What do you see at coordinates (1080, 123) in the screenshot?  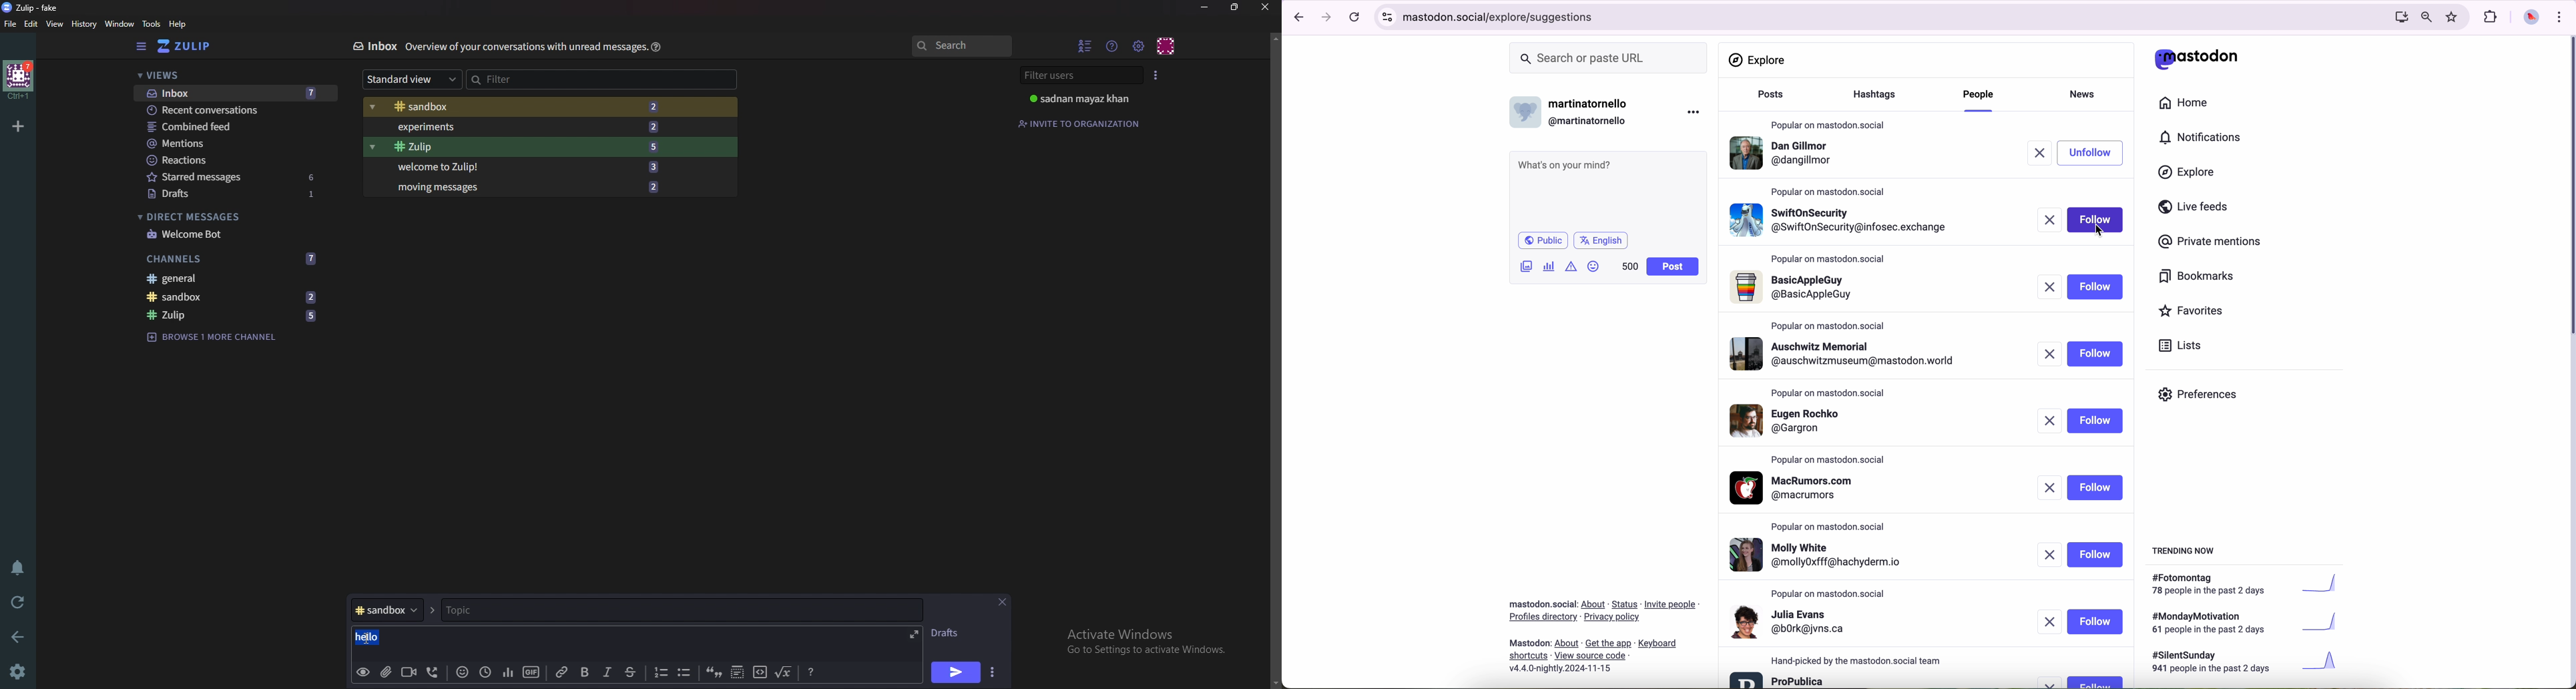 I see `Invite to organization` at bounding box center [1080, 123].